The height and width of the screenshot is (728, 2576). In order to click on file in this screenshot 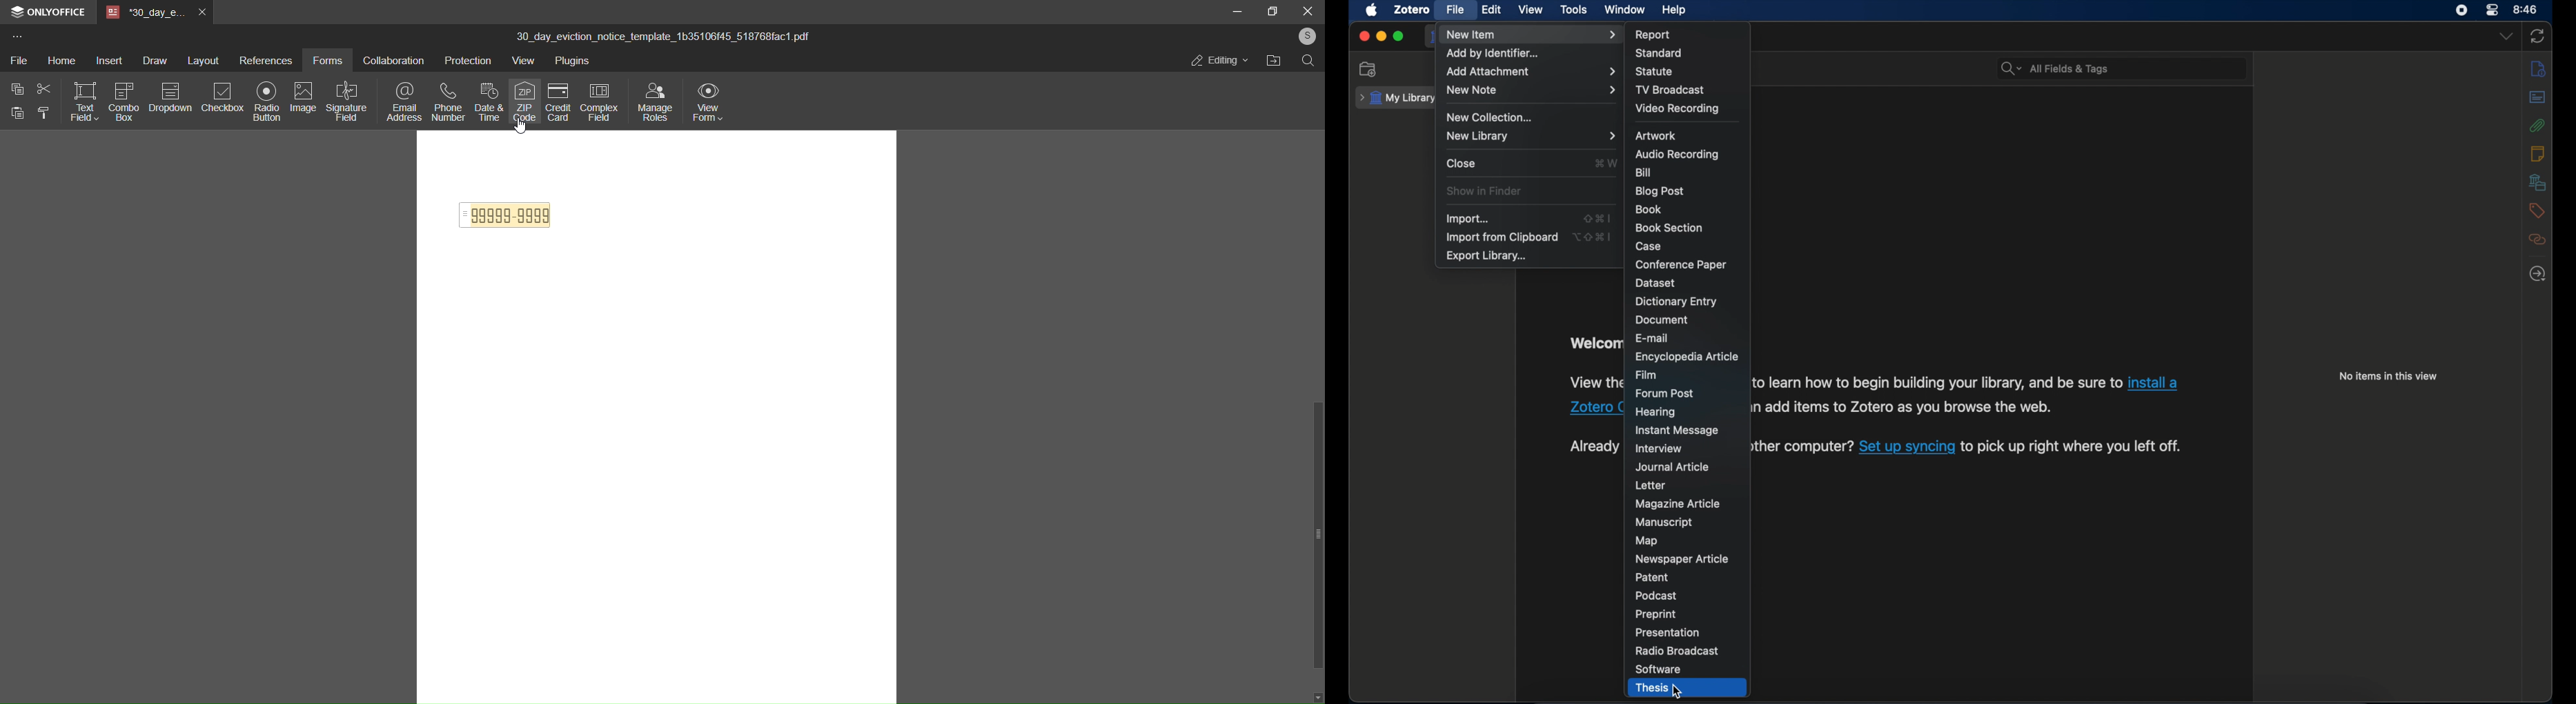, I will do `click(1455, 10)`.